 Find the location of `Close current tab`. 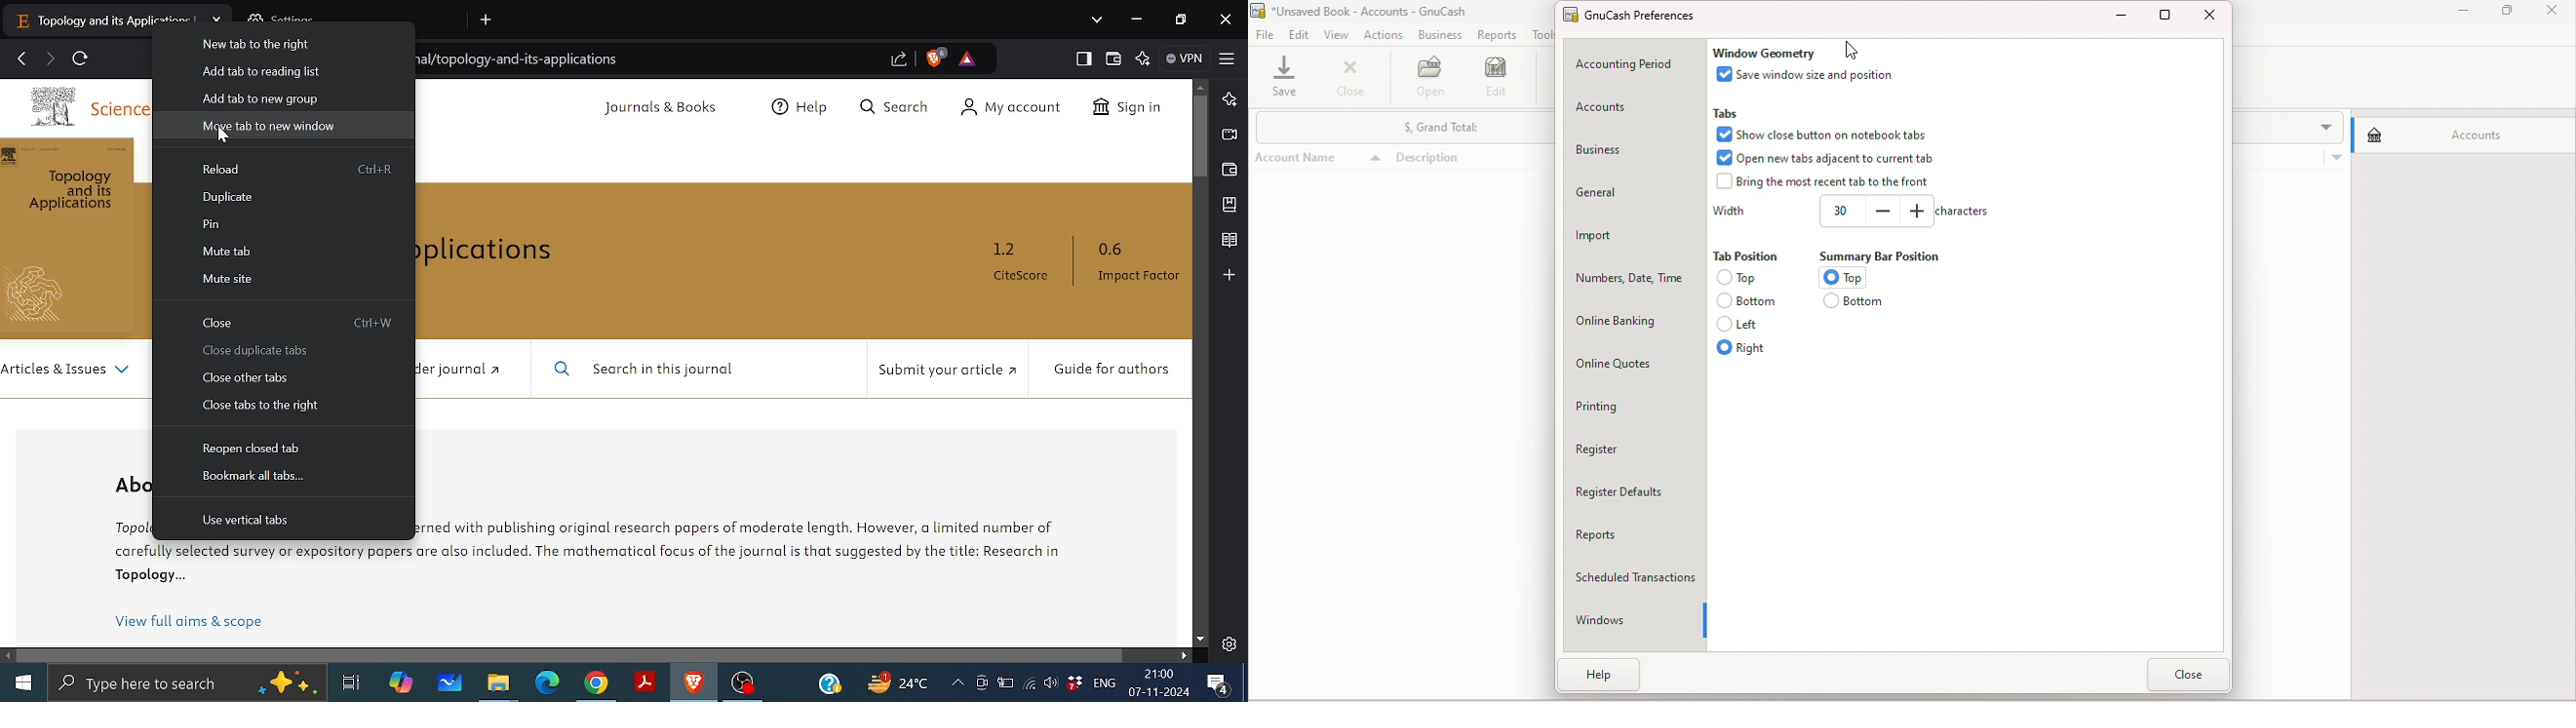

Close current tab is located at coordinates (218, 20).